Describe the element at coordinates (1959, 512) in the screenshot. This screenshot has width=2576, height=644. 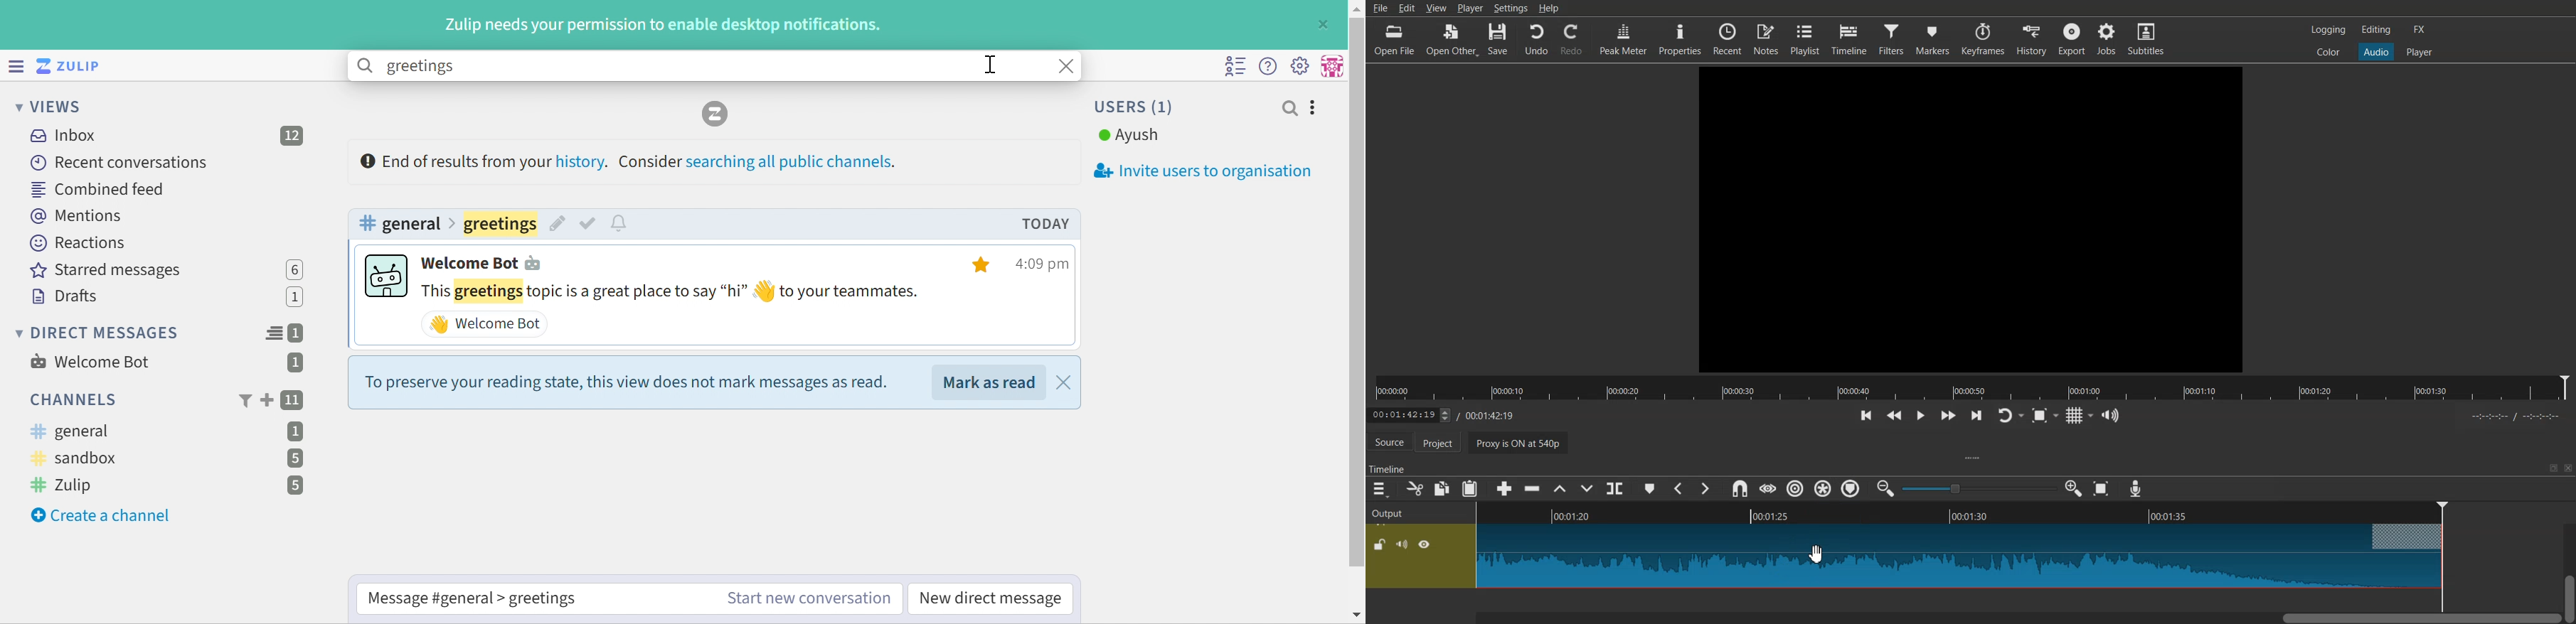
I see `Audio Time` at that location.